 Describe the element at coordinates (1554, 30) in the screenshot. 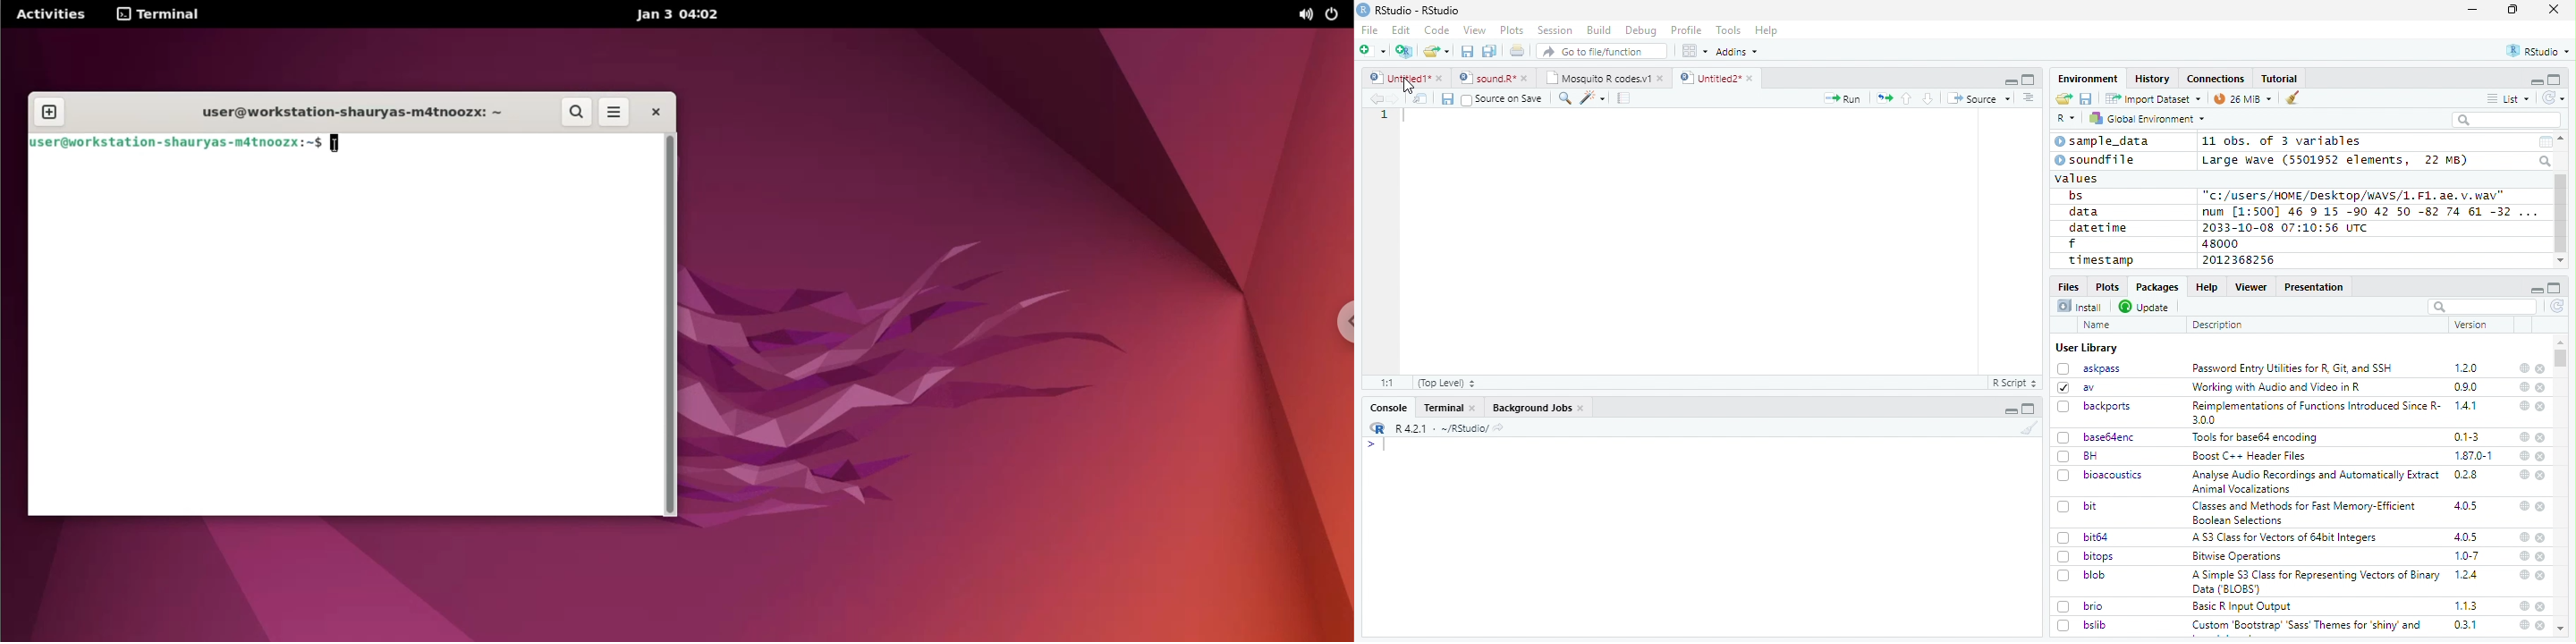

I see `Session` at that location.